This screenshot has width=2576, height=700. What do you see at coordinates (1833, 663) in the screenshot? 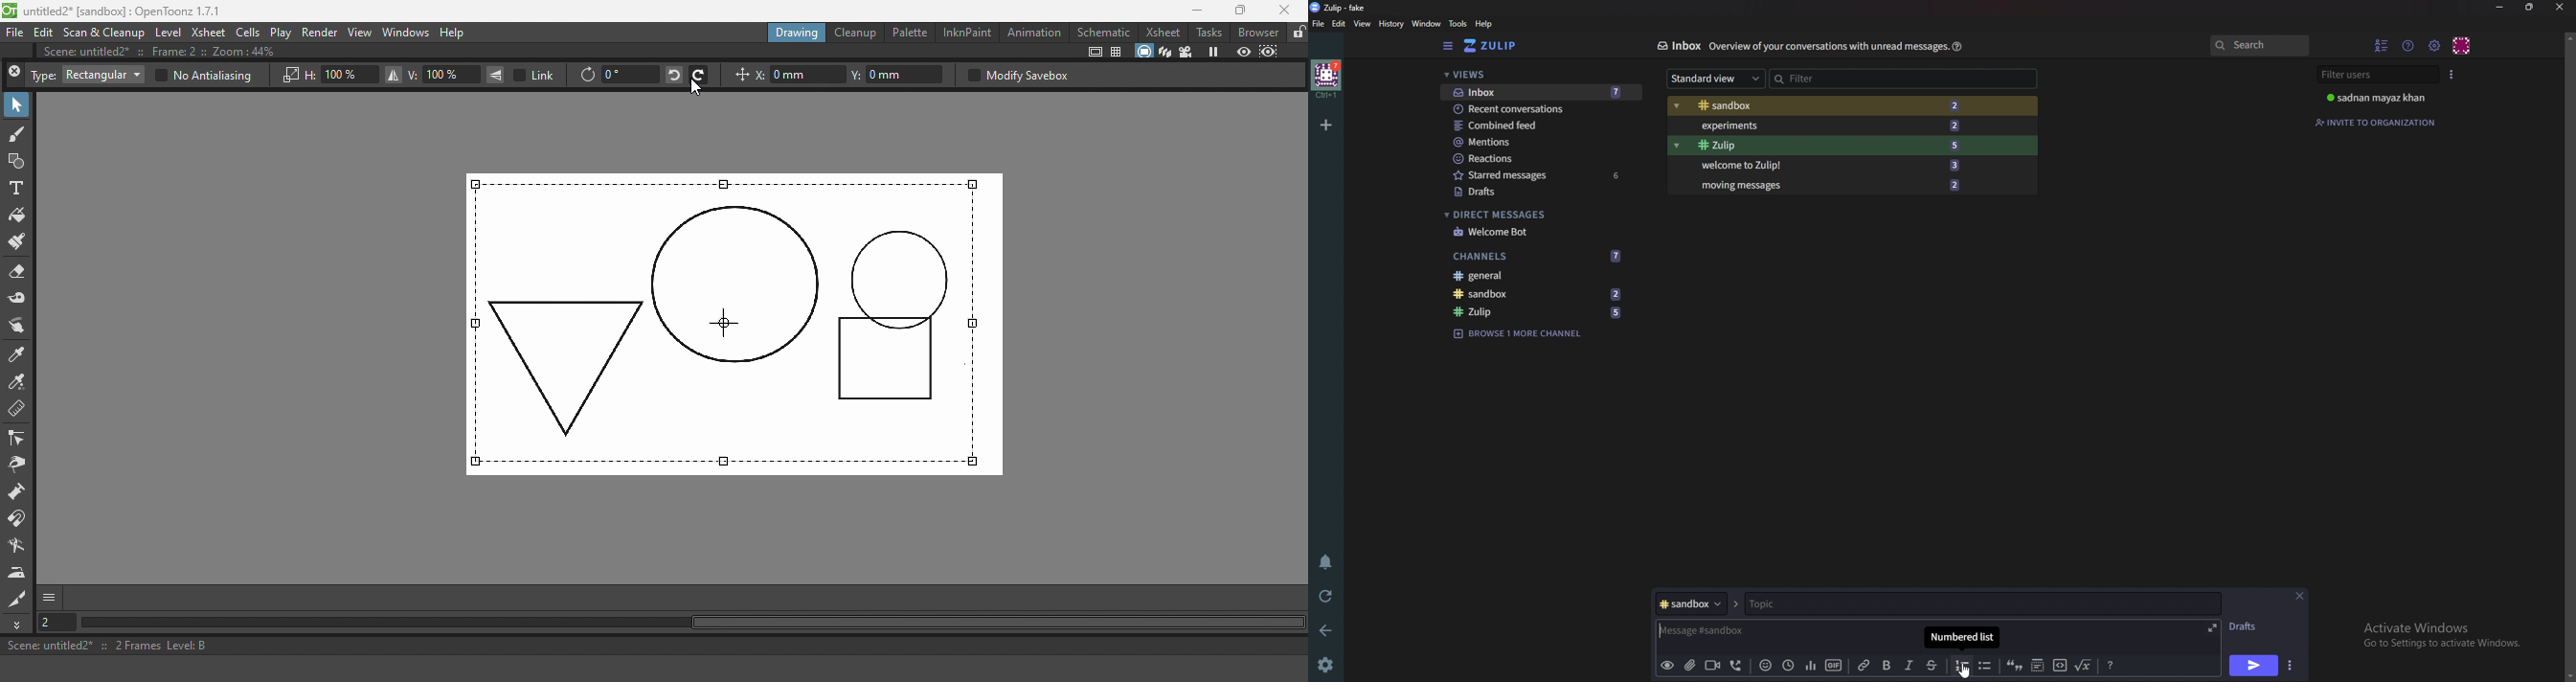
I see `gif` at bounding box center [1833, 663].